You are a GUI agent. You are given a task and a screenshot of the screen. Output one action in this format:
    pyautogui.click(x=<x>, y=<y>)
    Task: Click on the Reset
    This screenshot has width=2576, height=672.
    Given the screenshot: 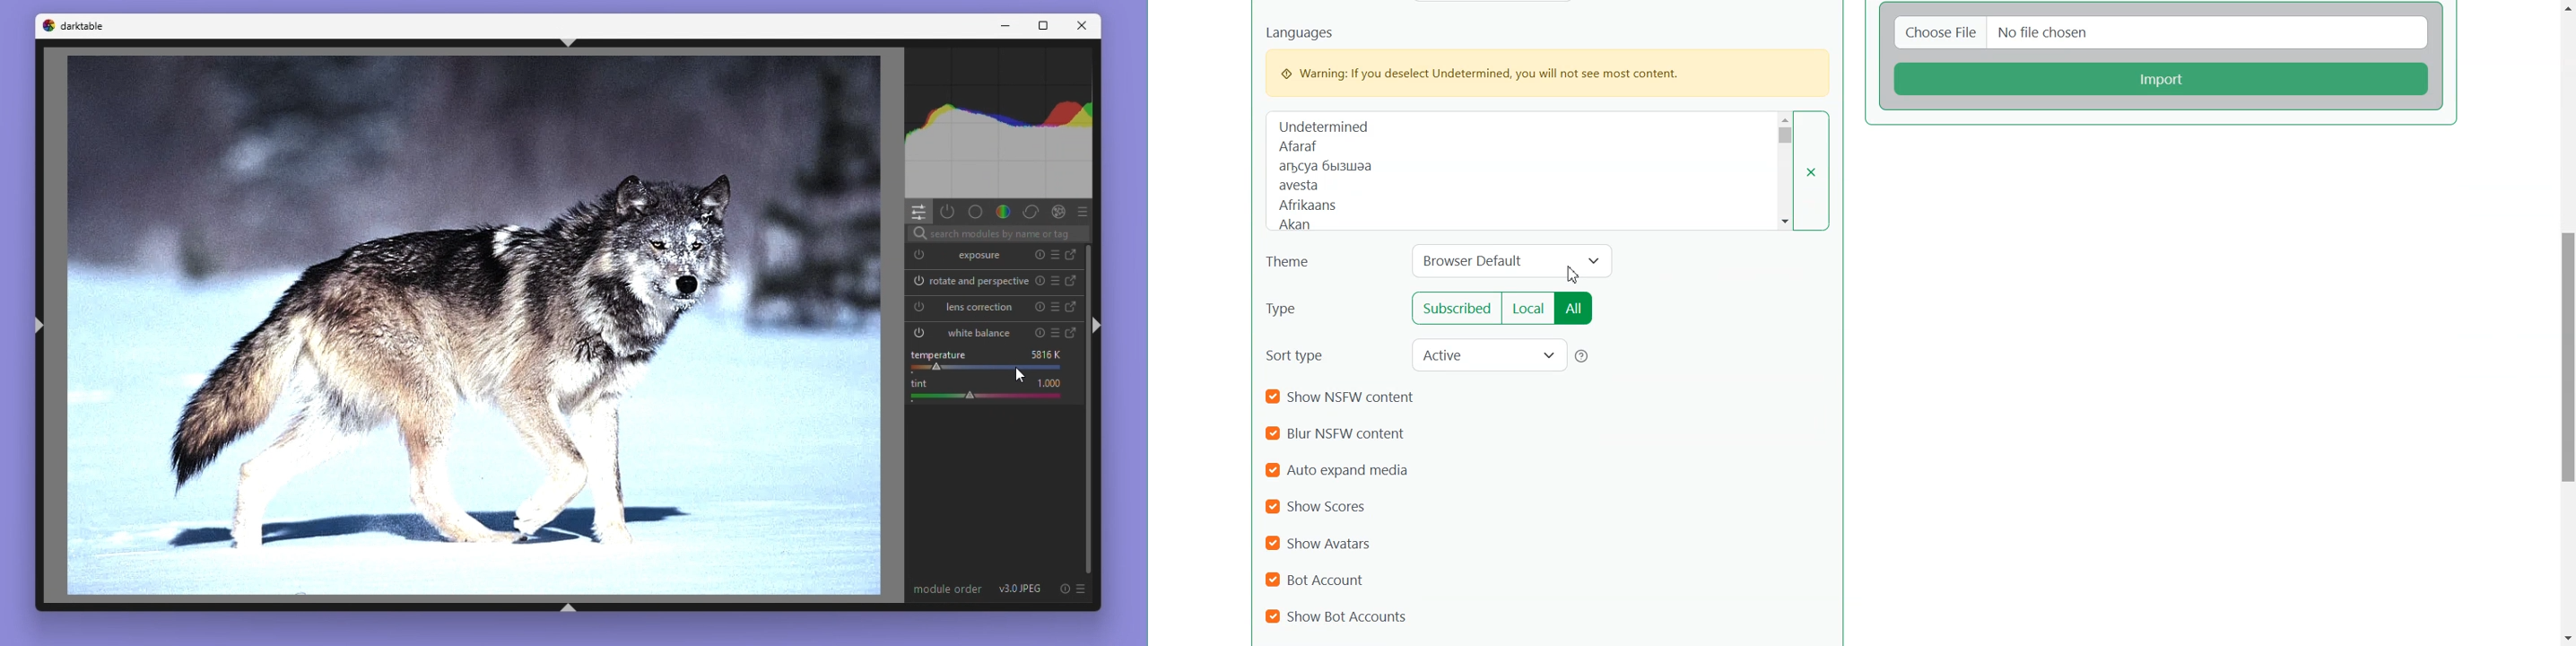 What is the action you would take?
    pyautogui.click(x=1035, y=331)
    